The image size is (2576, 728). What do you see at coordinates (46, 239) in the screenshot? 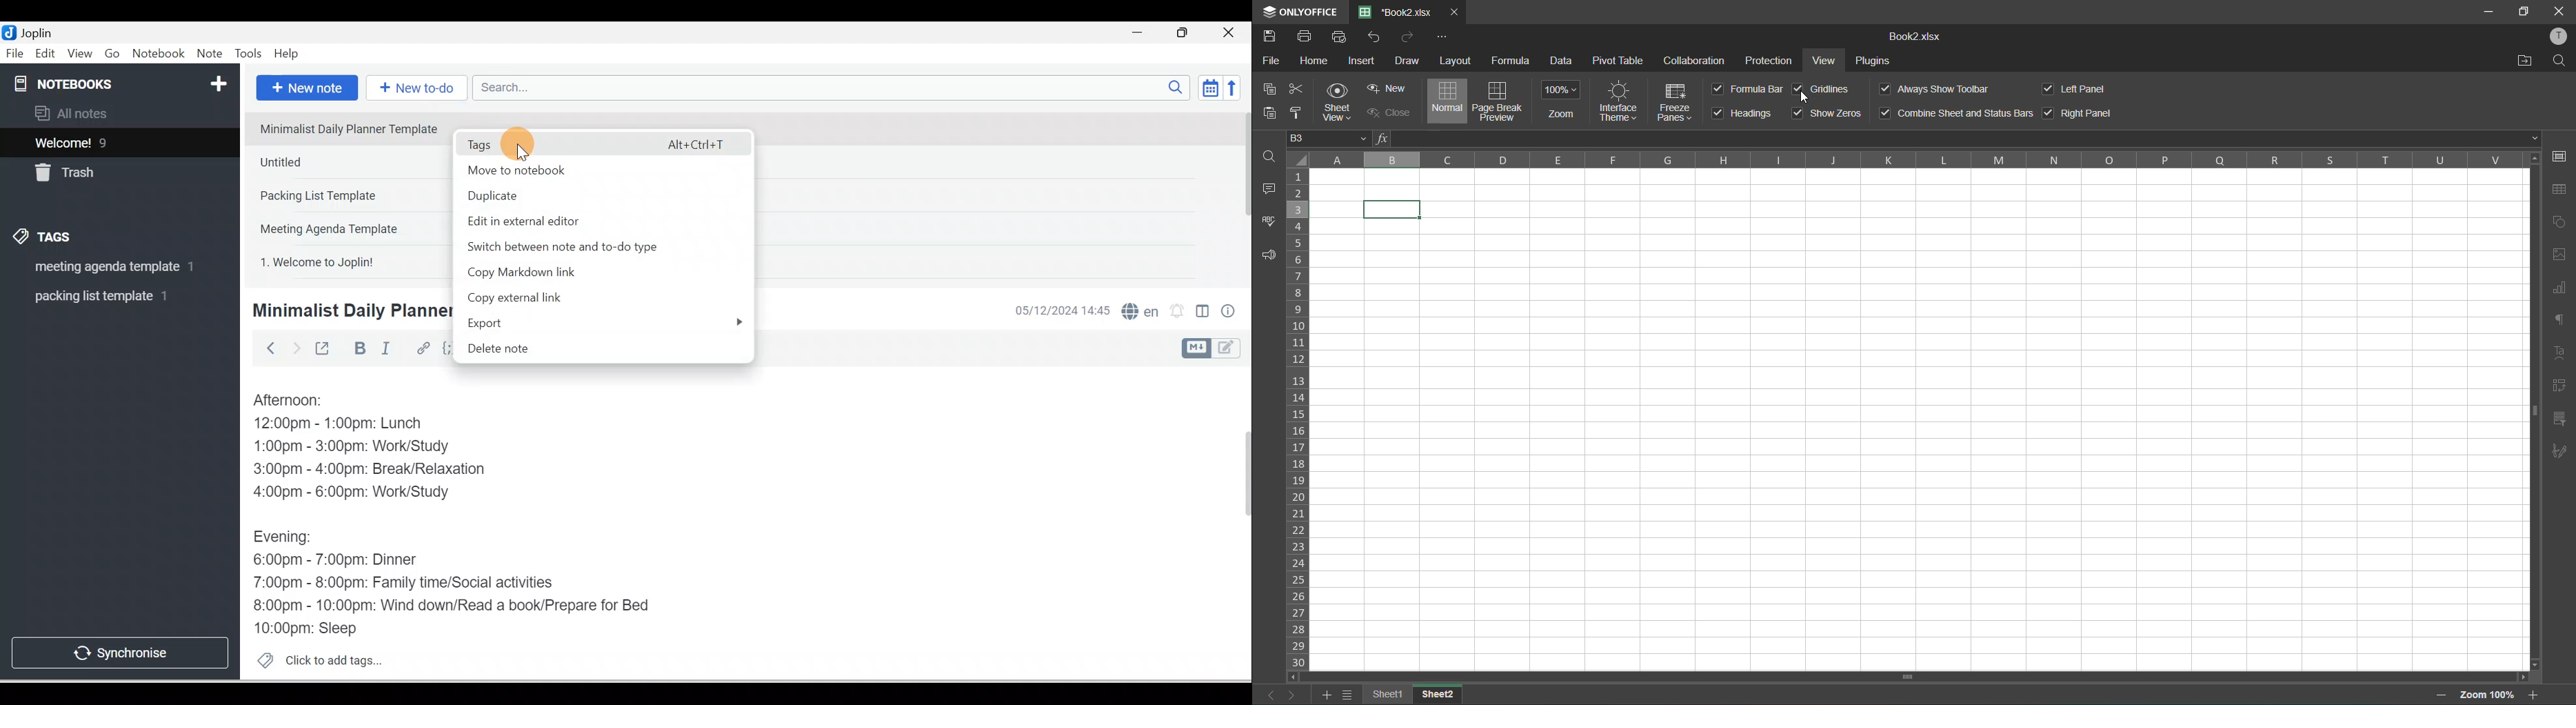
I see `Tags` at bounding box center [46, 239].